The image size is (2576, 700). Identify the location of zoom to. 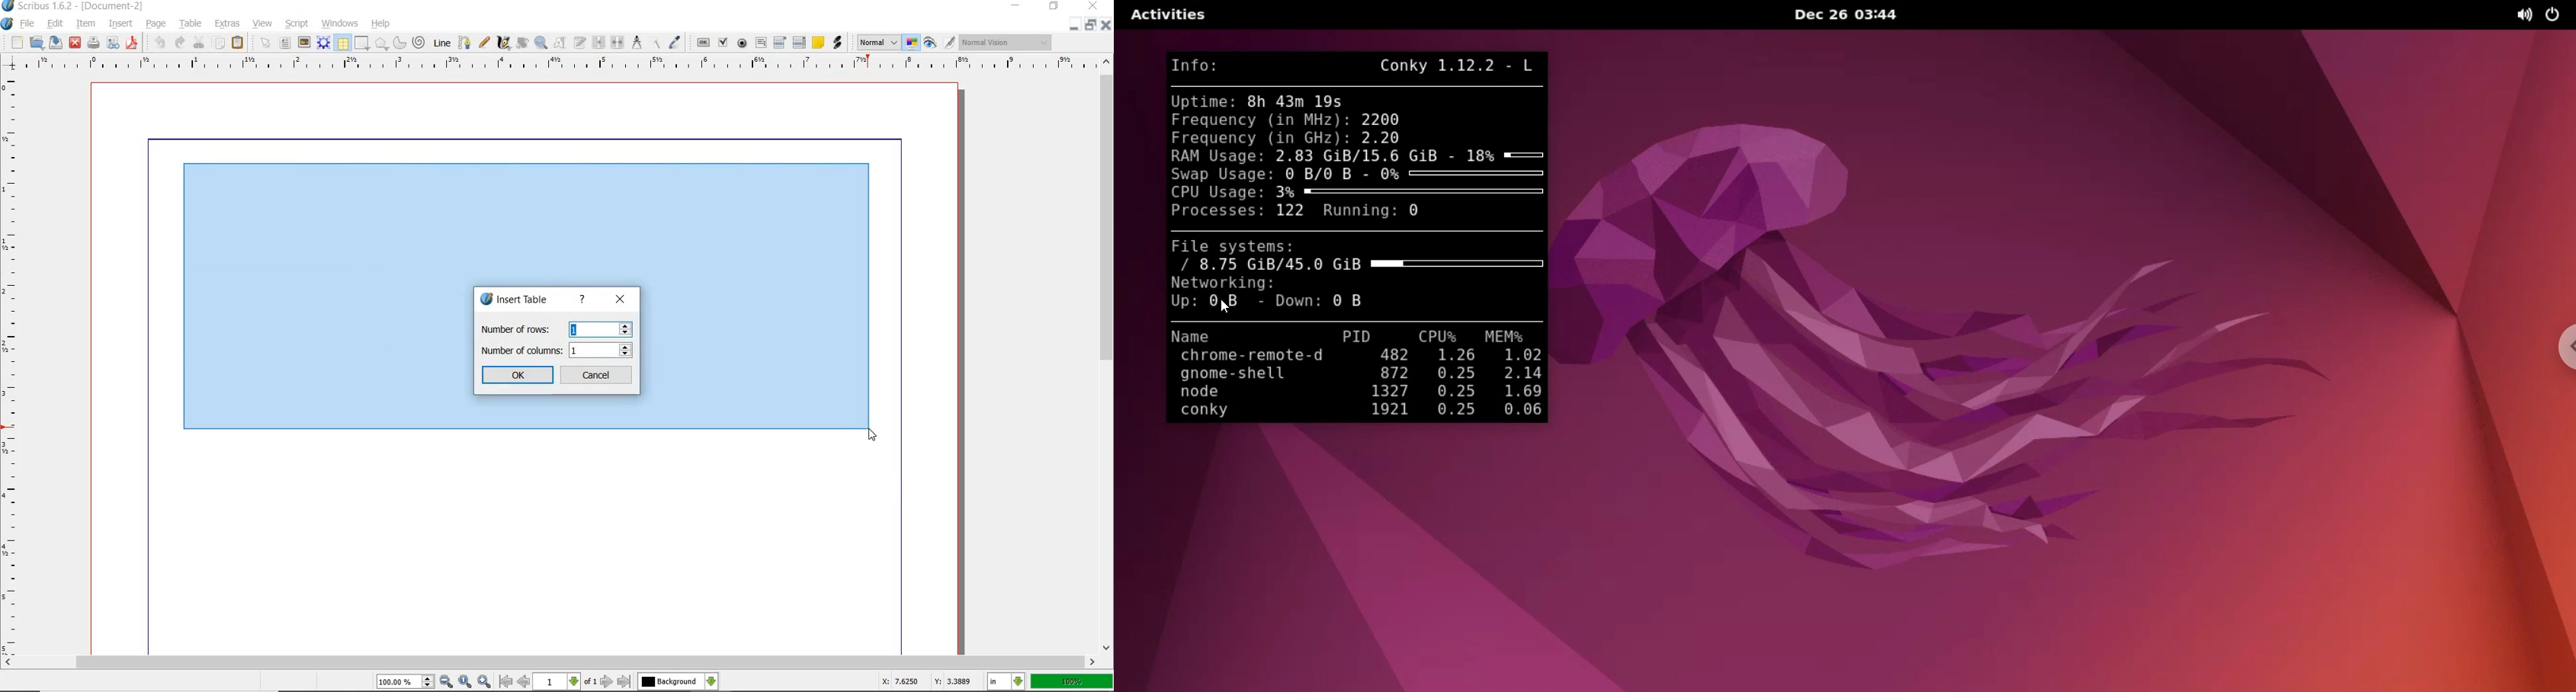
(466, 683).